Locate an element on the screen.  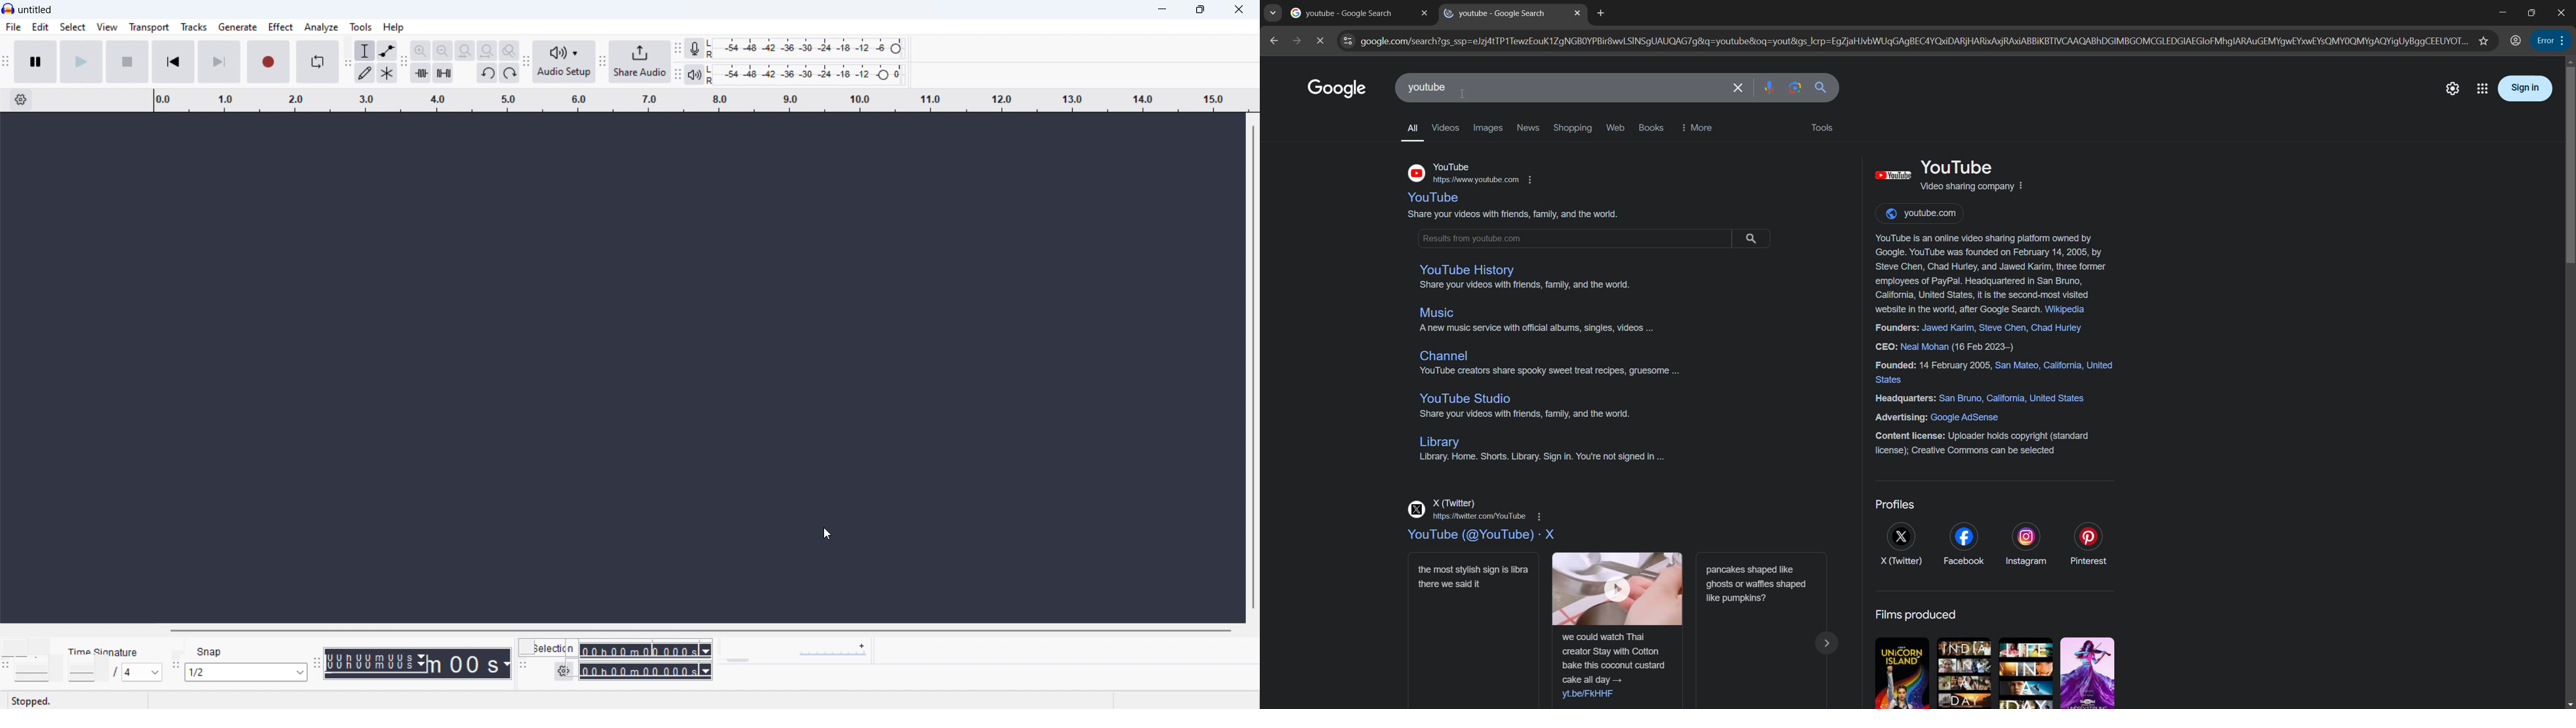
search by voice is located at coordinates (1771, 87).